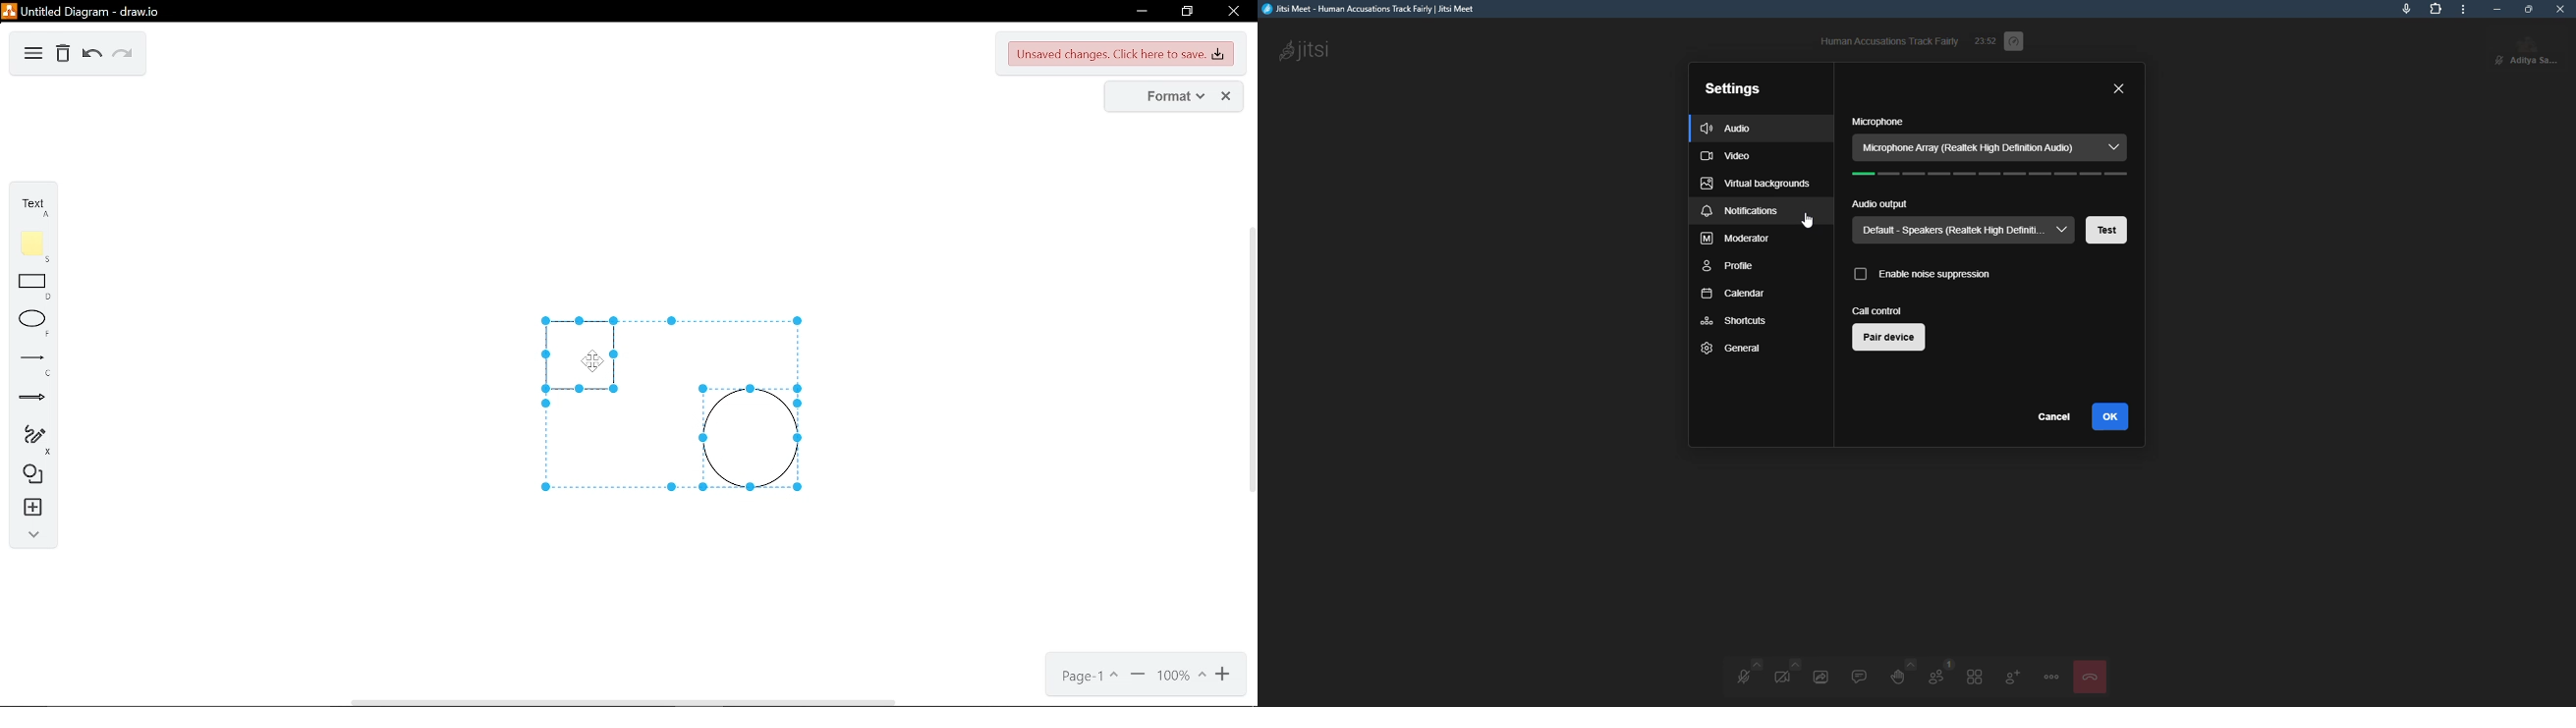 This screenshot has height=728, width=2576. Describe the element at coordinates (1163, 96) in the screenshot. I see `format` at that location.